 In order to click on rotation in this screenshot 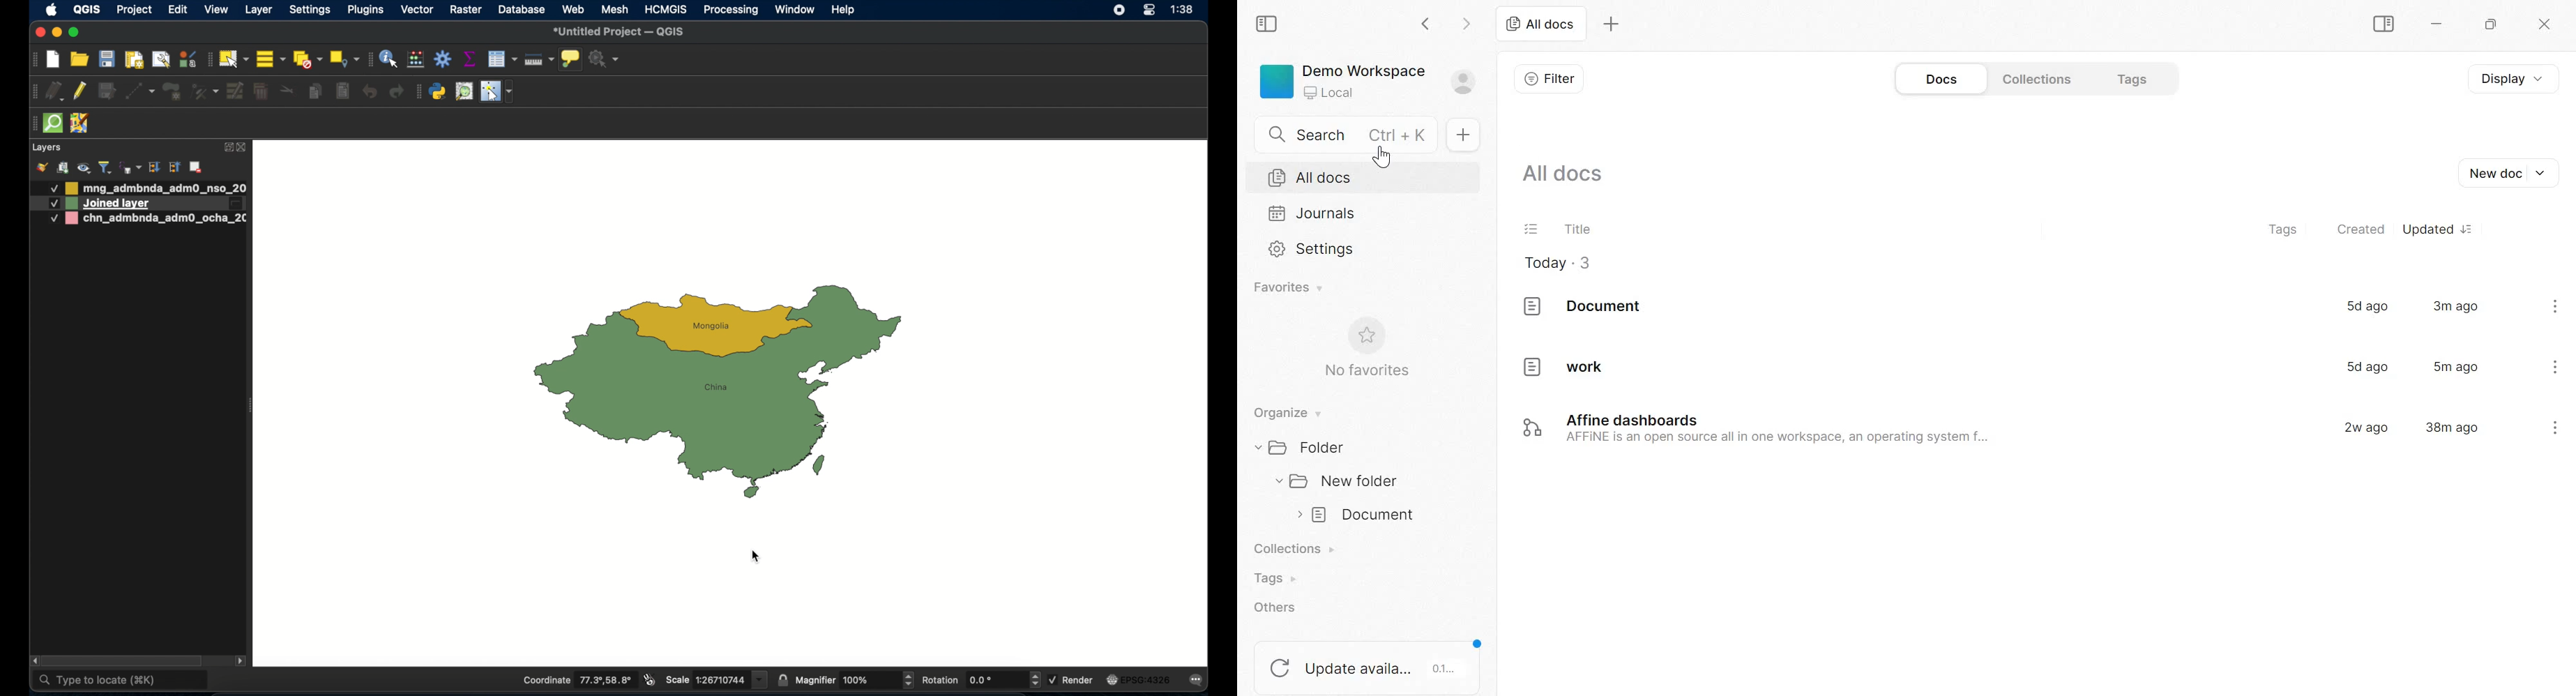, I will do `click(981, 680)`.